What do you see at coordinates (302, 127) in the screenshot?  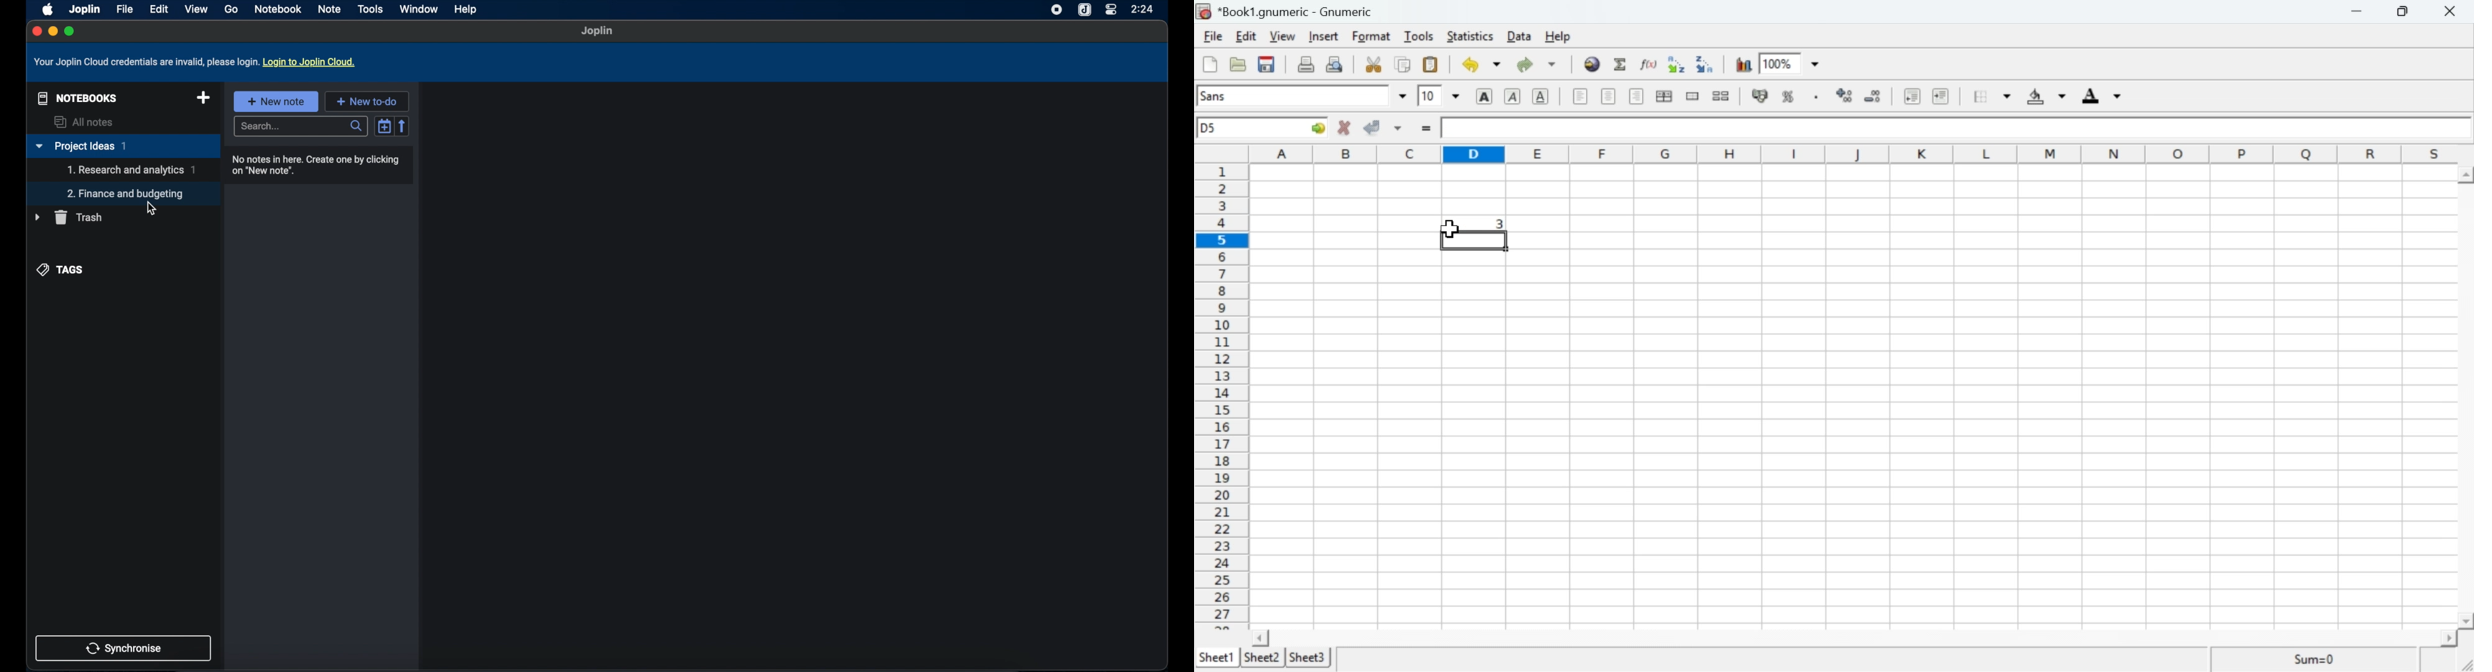 I see `search bar` at bounding box center [302, 127].